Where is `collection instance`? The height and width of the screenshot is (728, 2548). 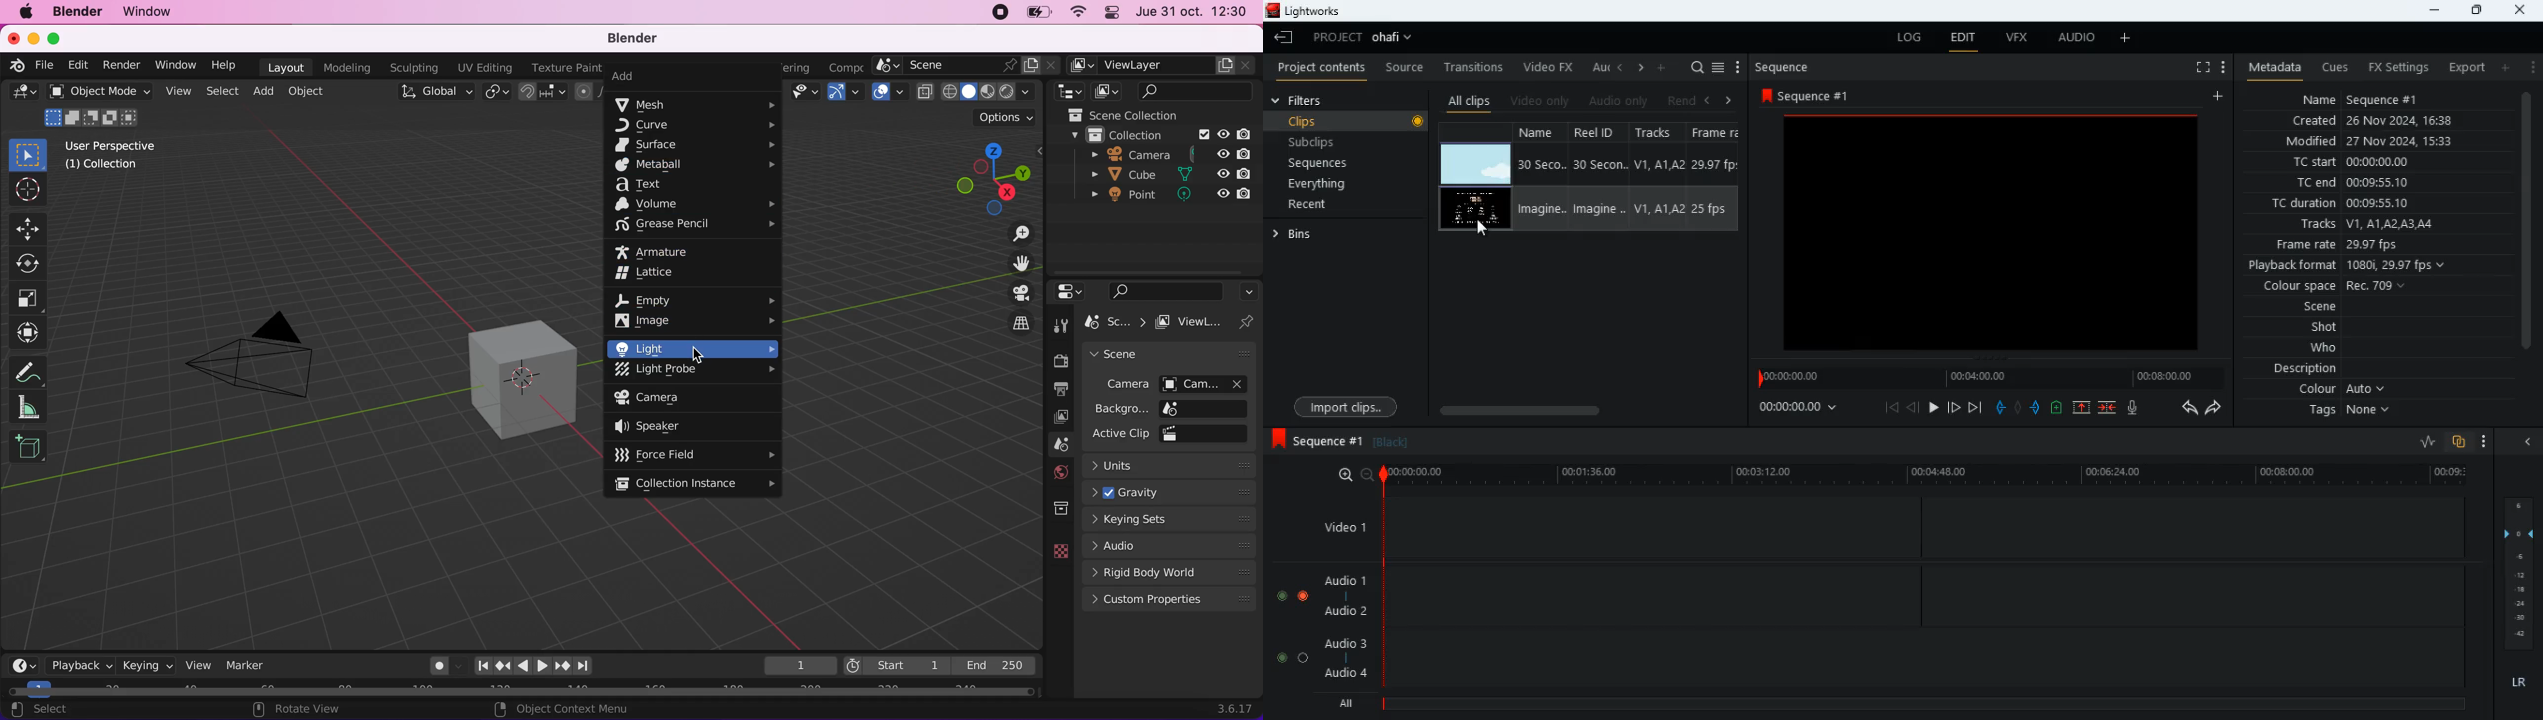
collection instance is located at coordinates (694, 482).